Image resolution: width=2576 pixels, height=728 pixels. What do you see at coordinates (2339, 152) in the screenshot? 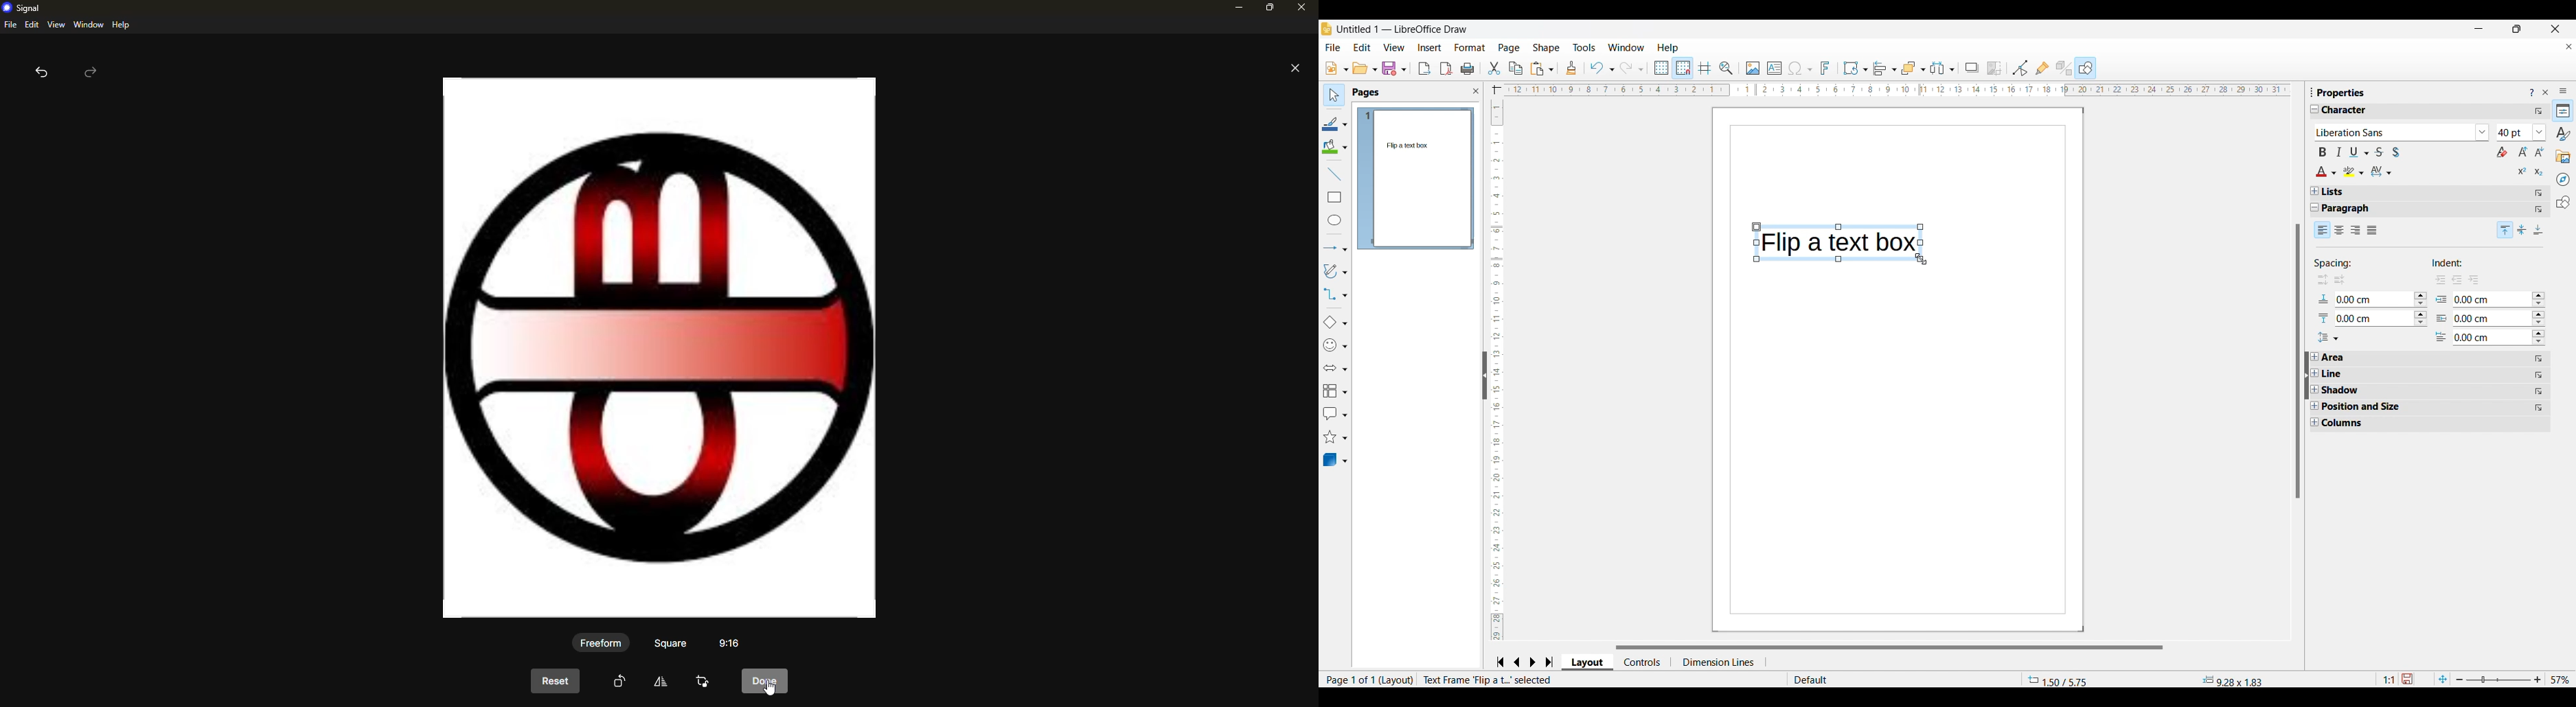
I see `Italics` at bounding box center [2339, 152].